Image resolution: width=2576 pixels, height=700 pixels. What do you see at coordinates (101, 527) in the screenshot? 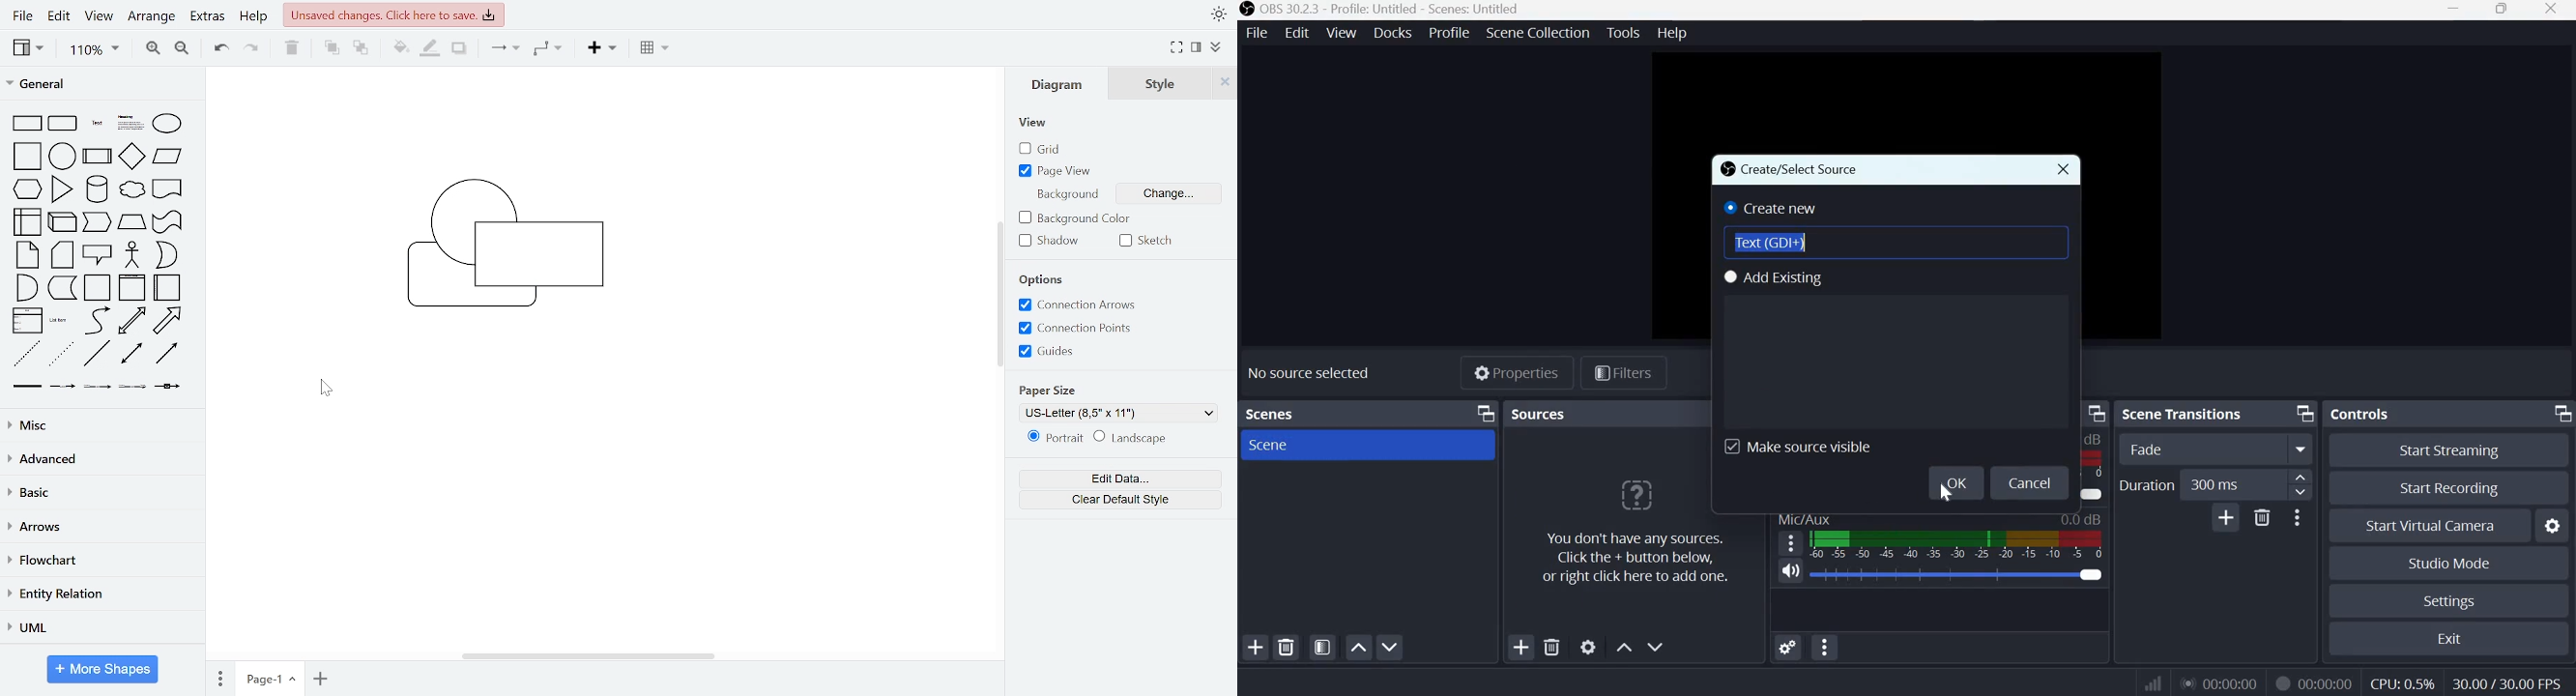
I see `arrows` at bounding box center [101, 527].